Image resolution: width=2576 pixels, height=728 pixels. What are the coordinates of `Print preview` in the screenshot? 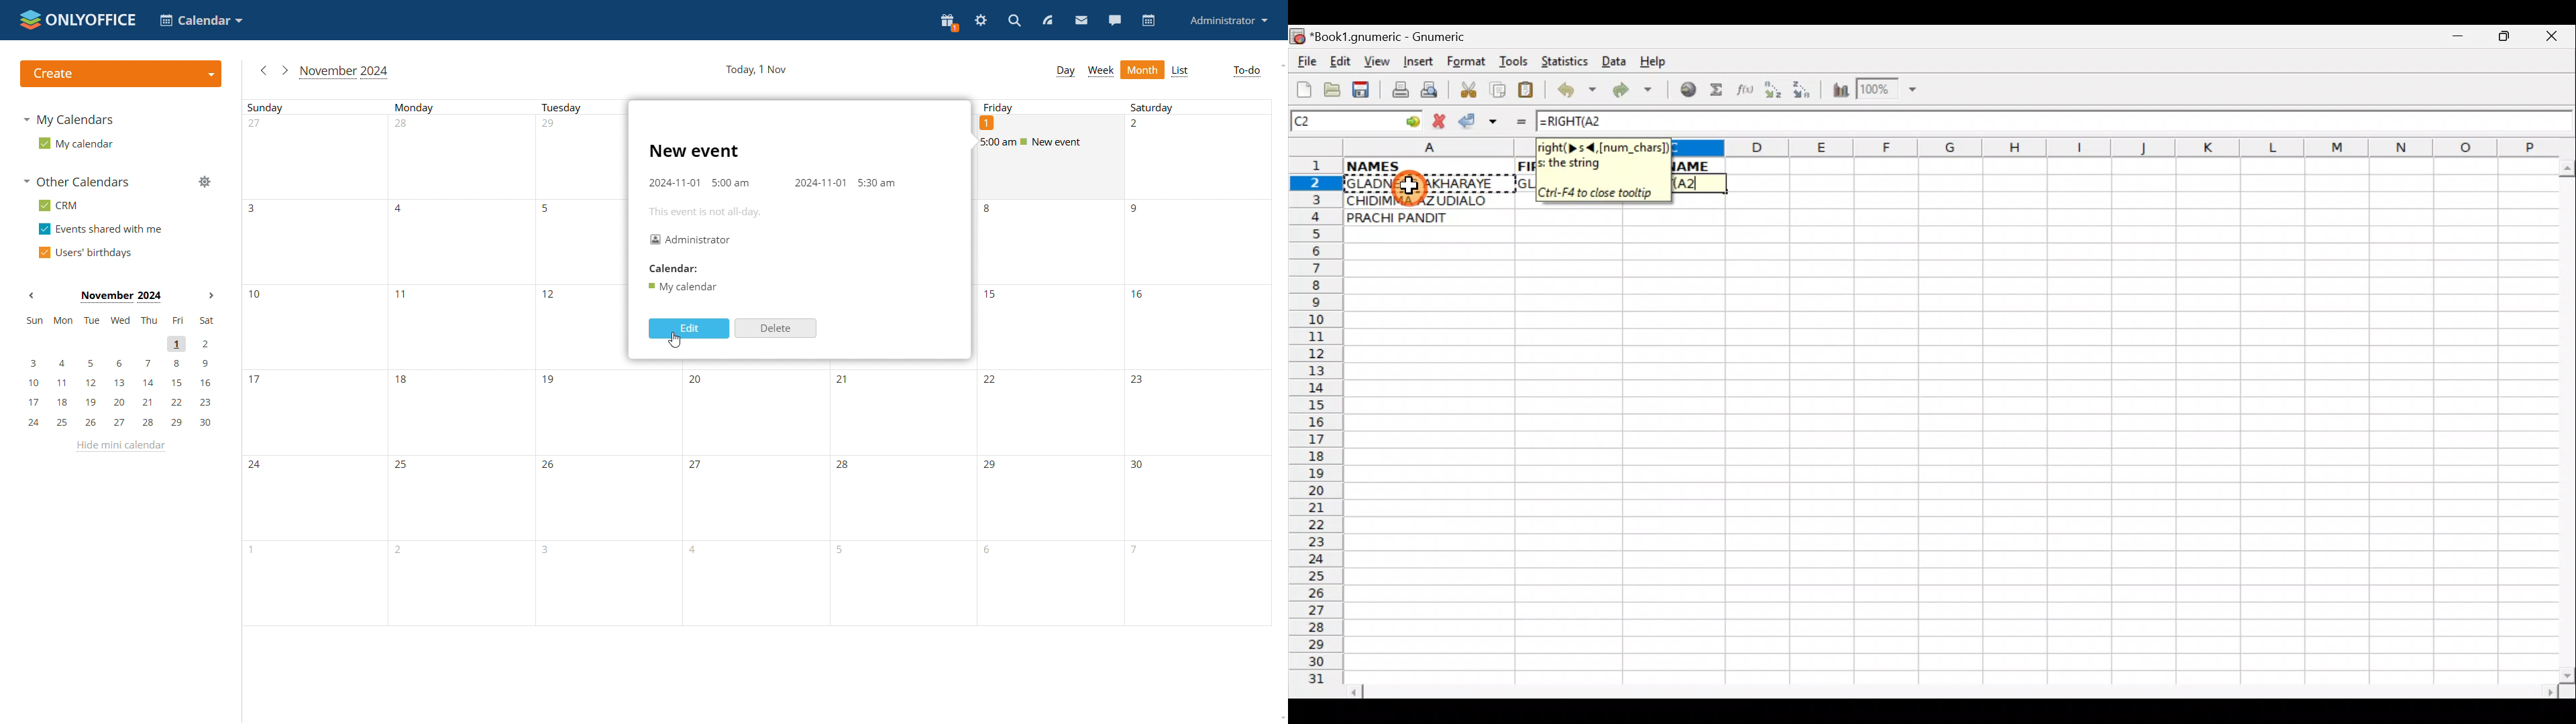 It's located at (1430, 93).